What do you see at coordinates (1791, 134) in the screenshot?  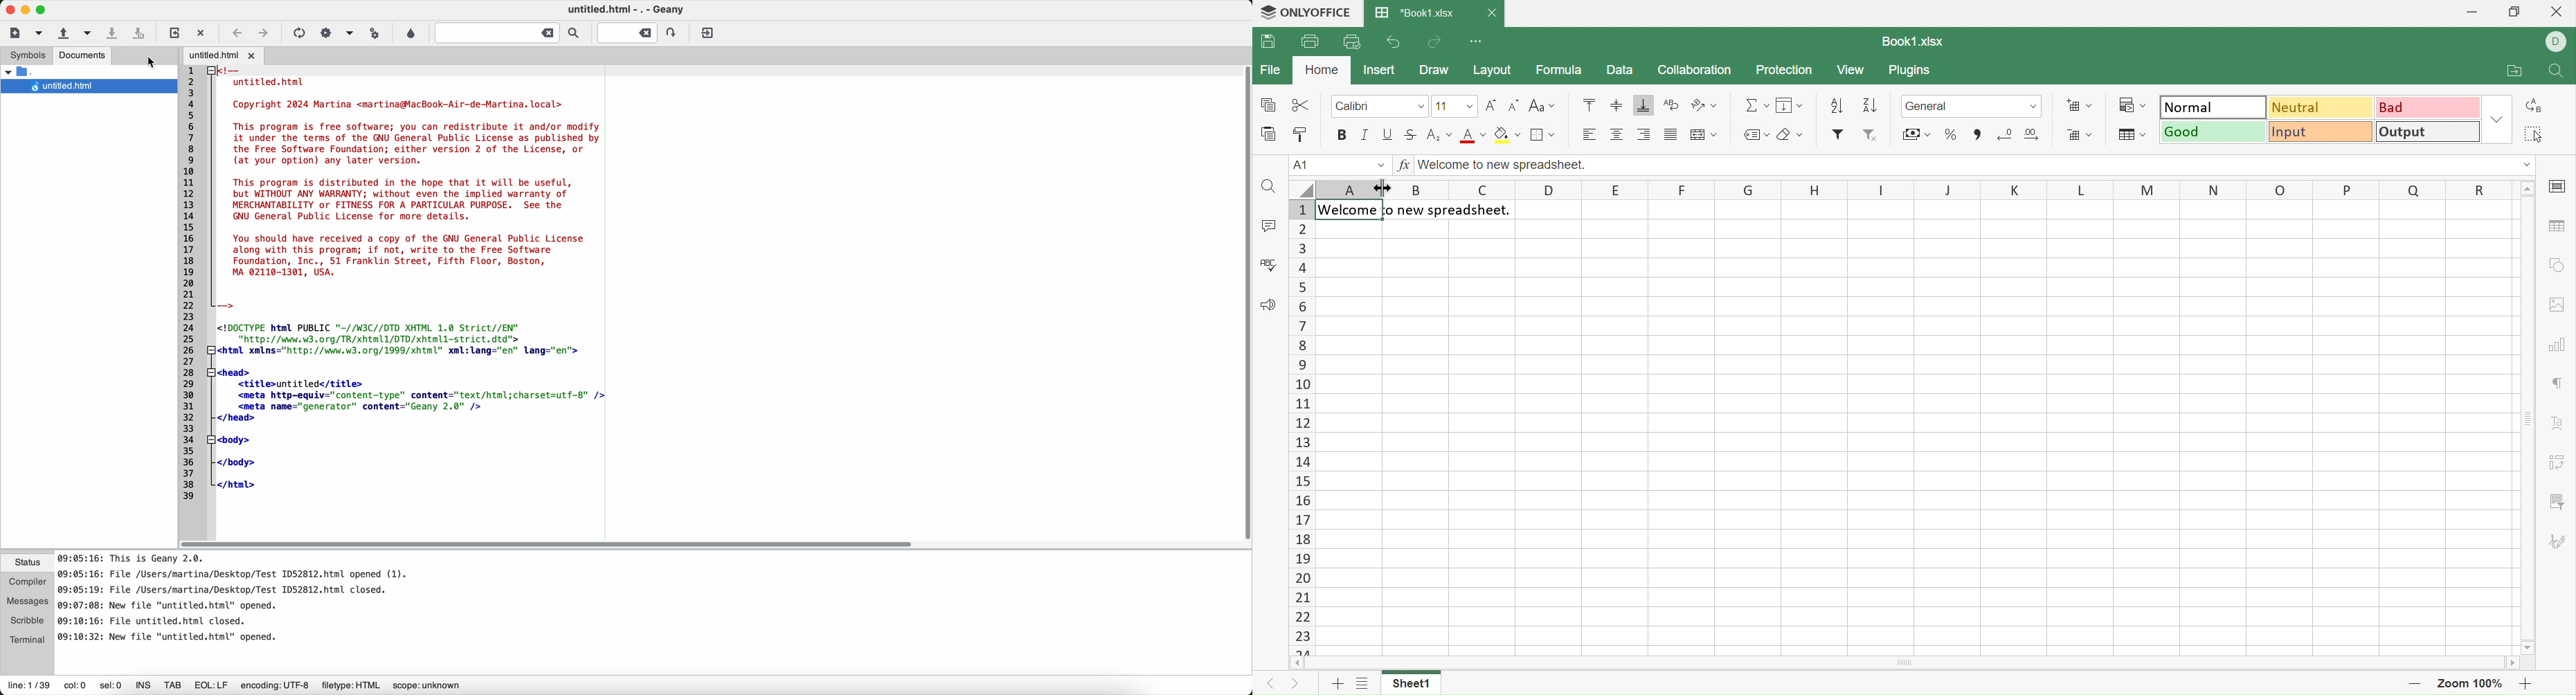 I see `Clear` at bounding box center [1791, 134].